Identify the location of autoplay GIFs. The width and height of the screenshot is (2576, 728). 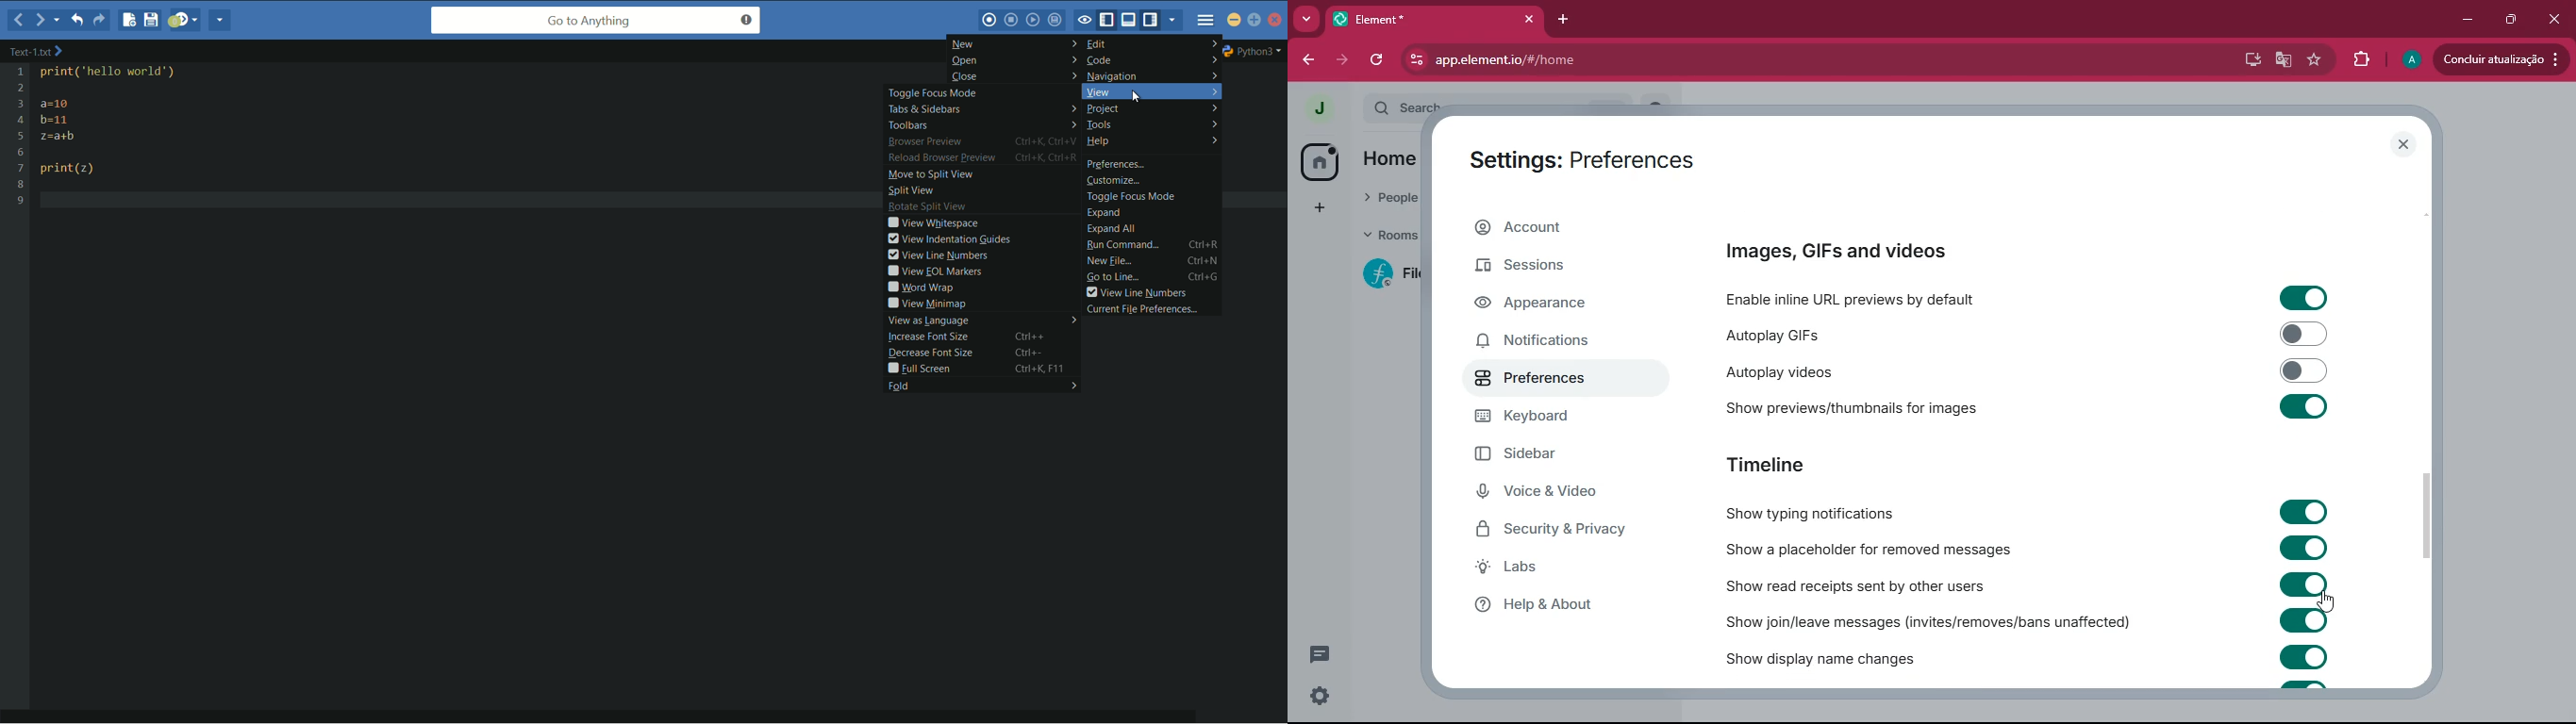
(1891, 334).